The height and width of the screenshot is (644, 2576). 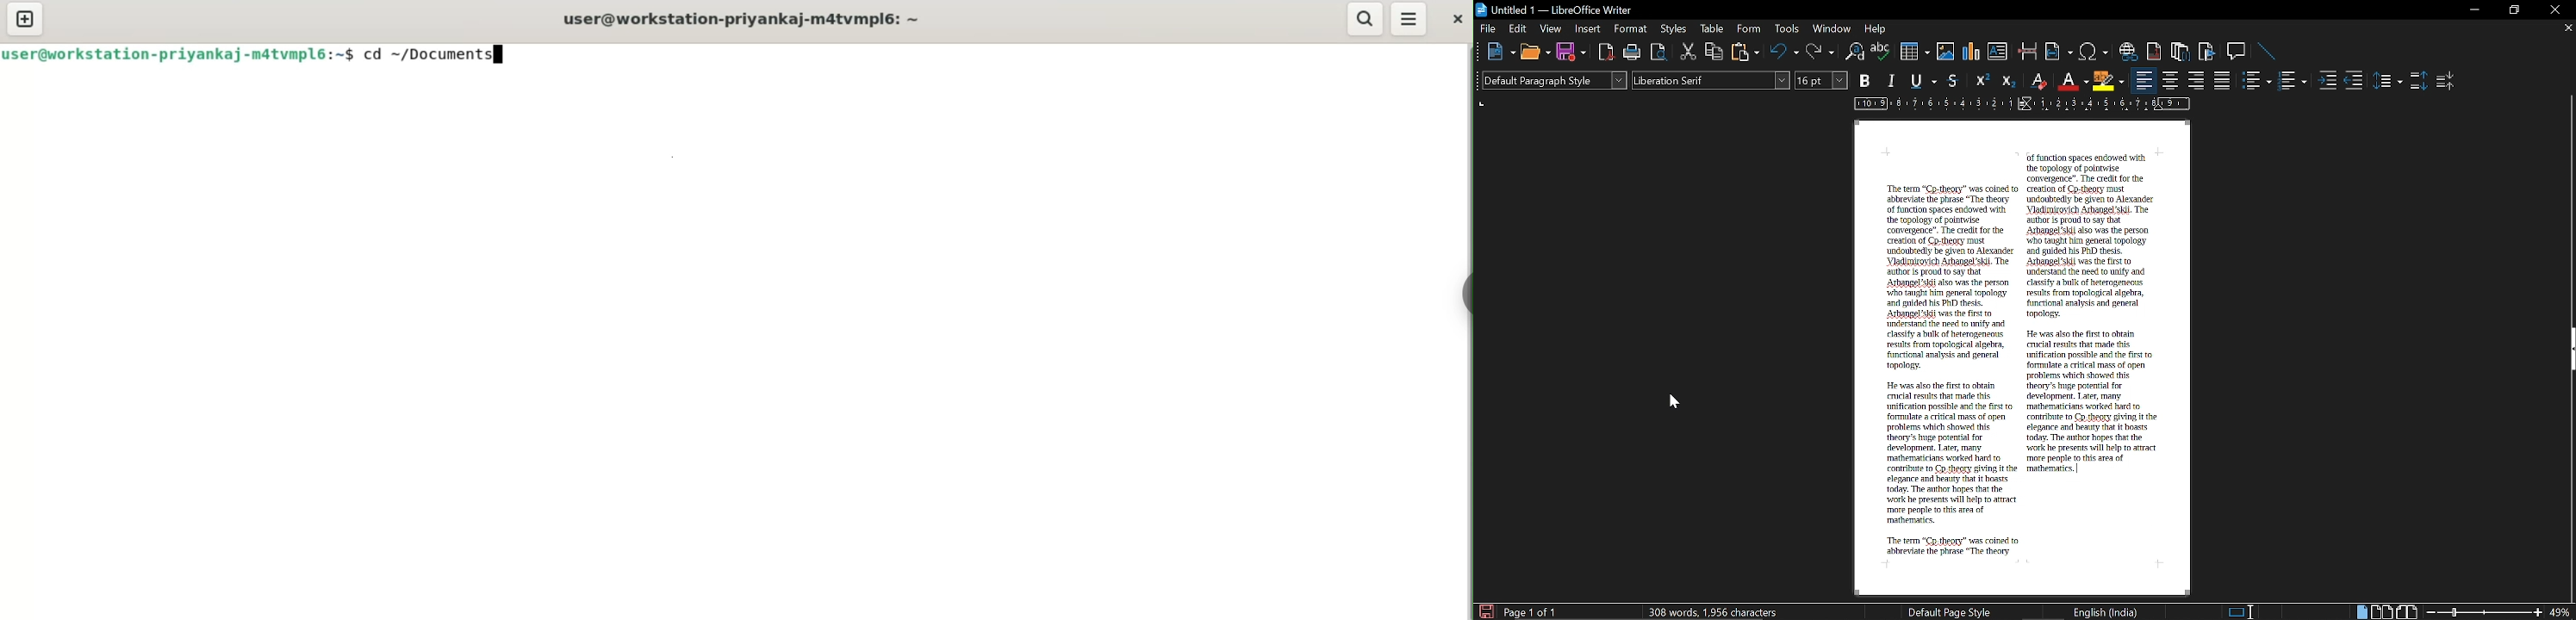 What do you see at coordinates (1715, 28) in the screenshot?
I see `Table` at bounding box center [1715, 28].